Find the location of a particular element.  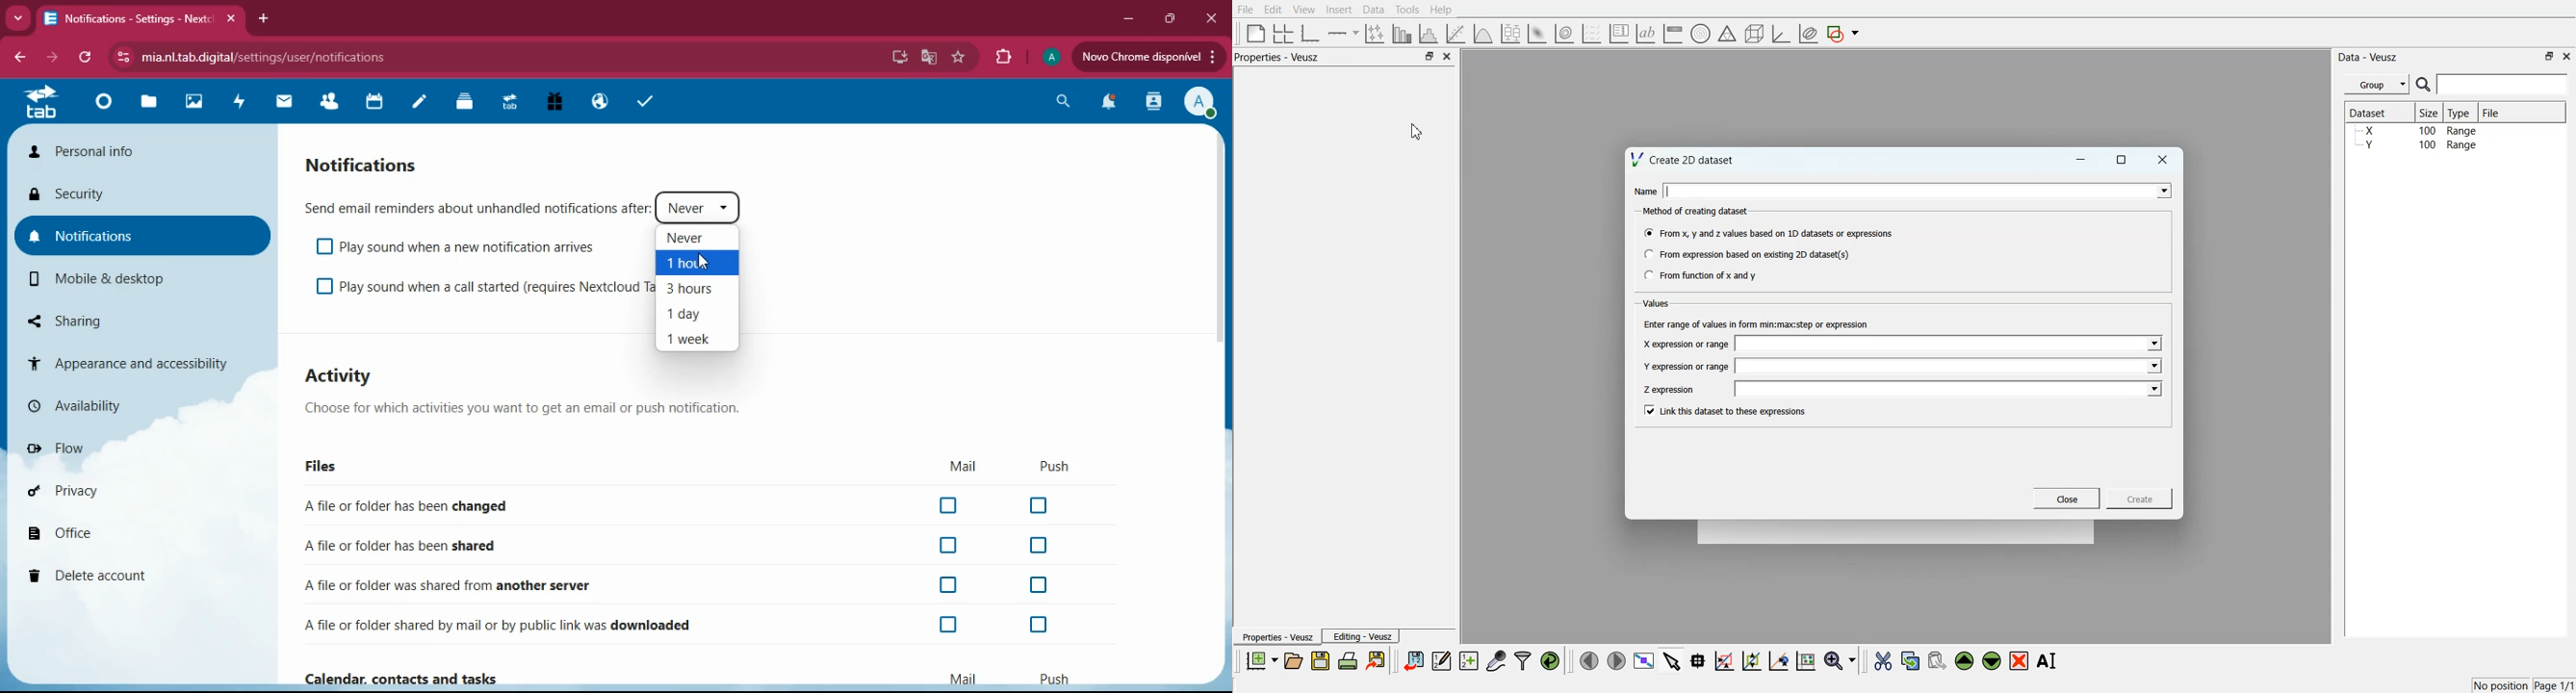

Size is located at coordinates (2430, 112).